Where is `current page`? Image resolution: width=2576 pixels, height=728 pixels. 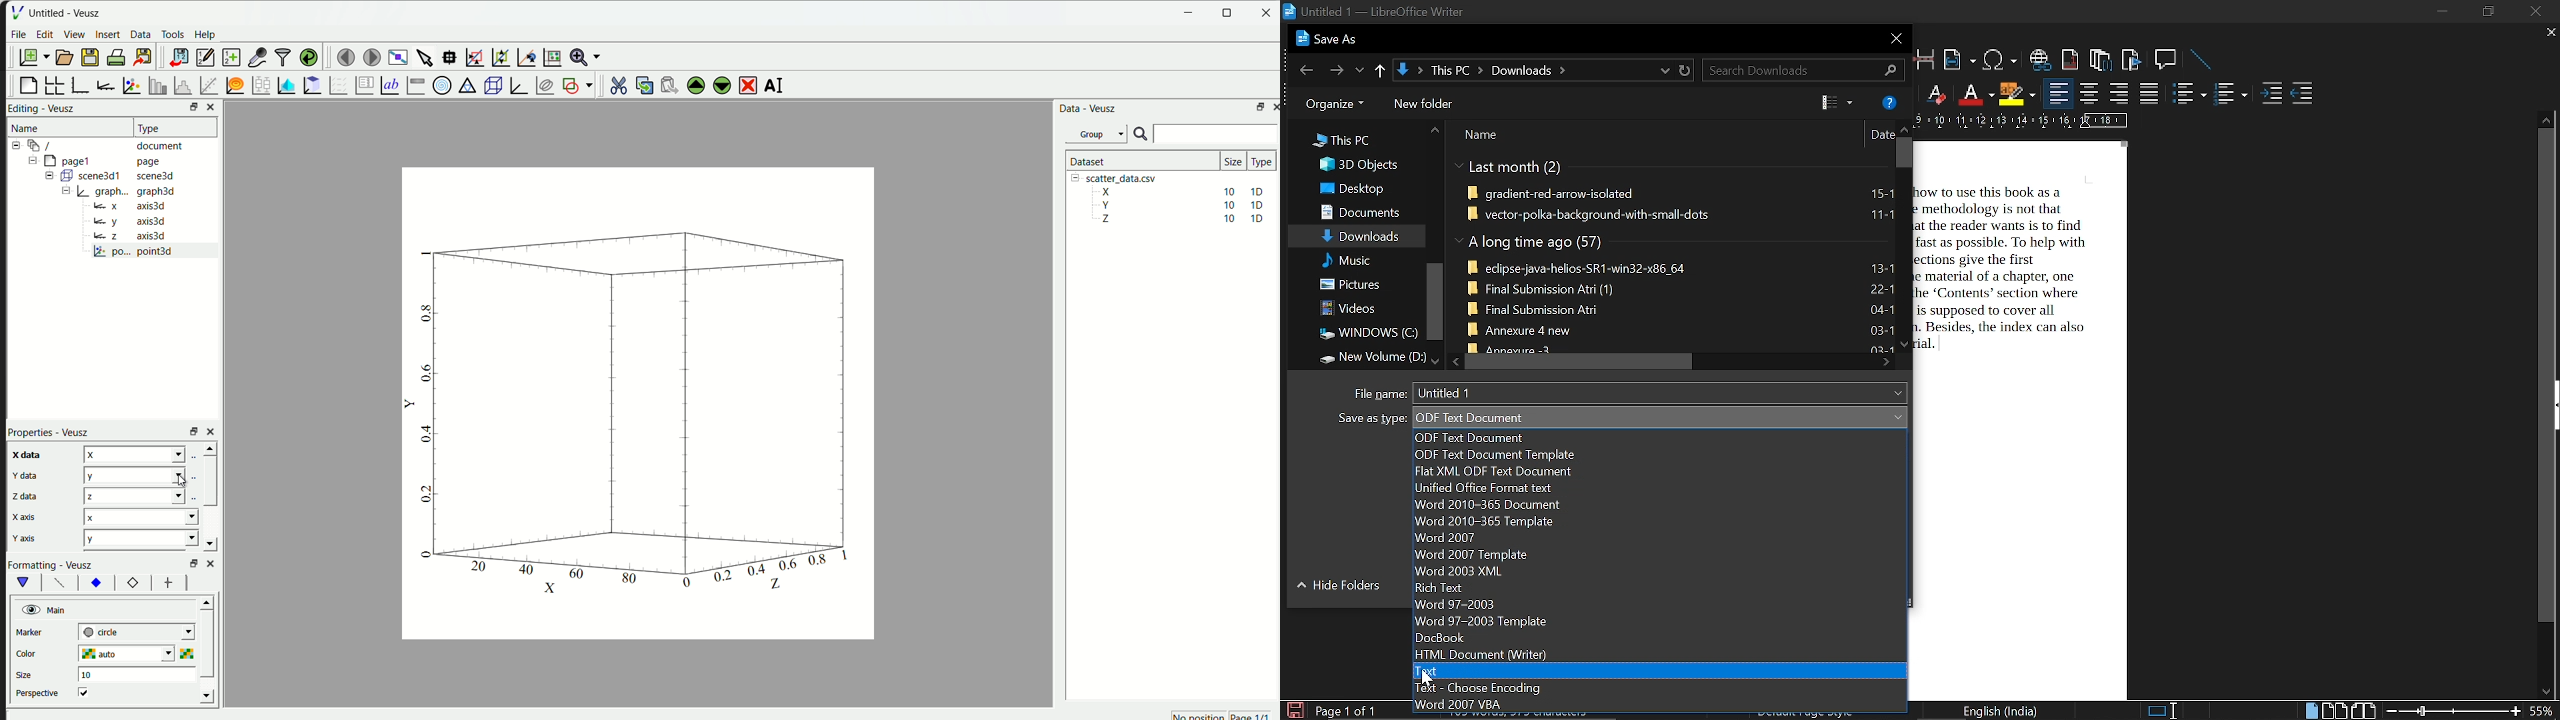 current page is located at coordinates (1346, 711).